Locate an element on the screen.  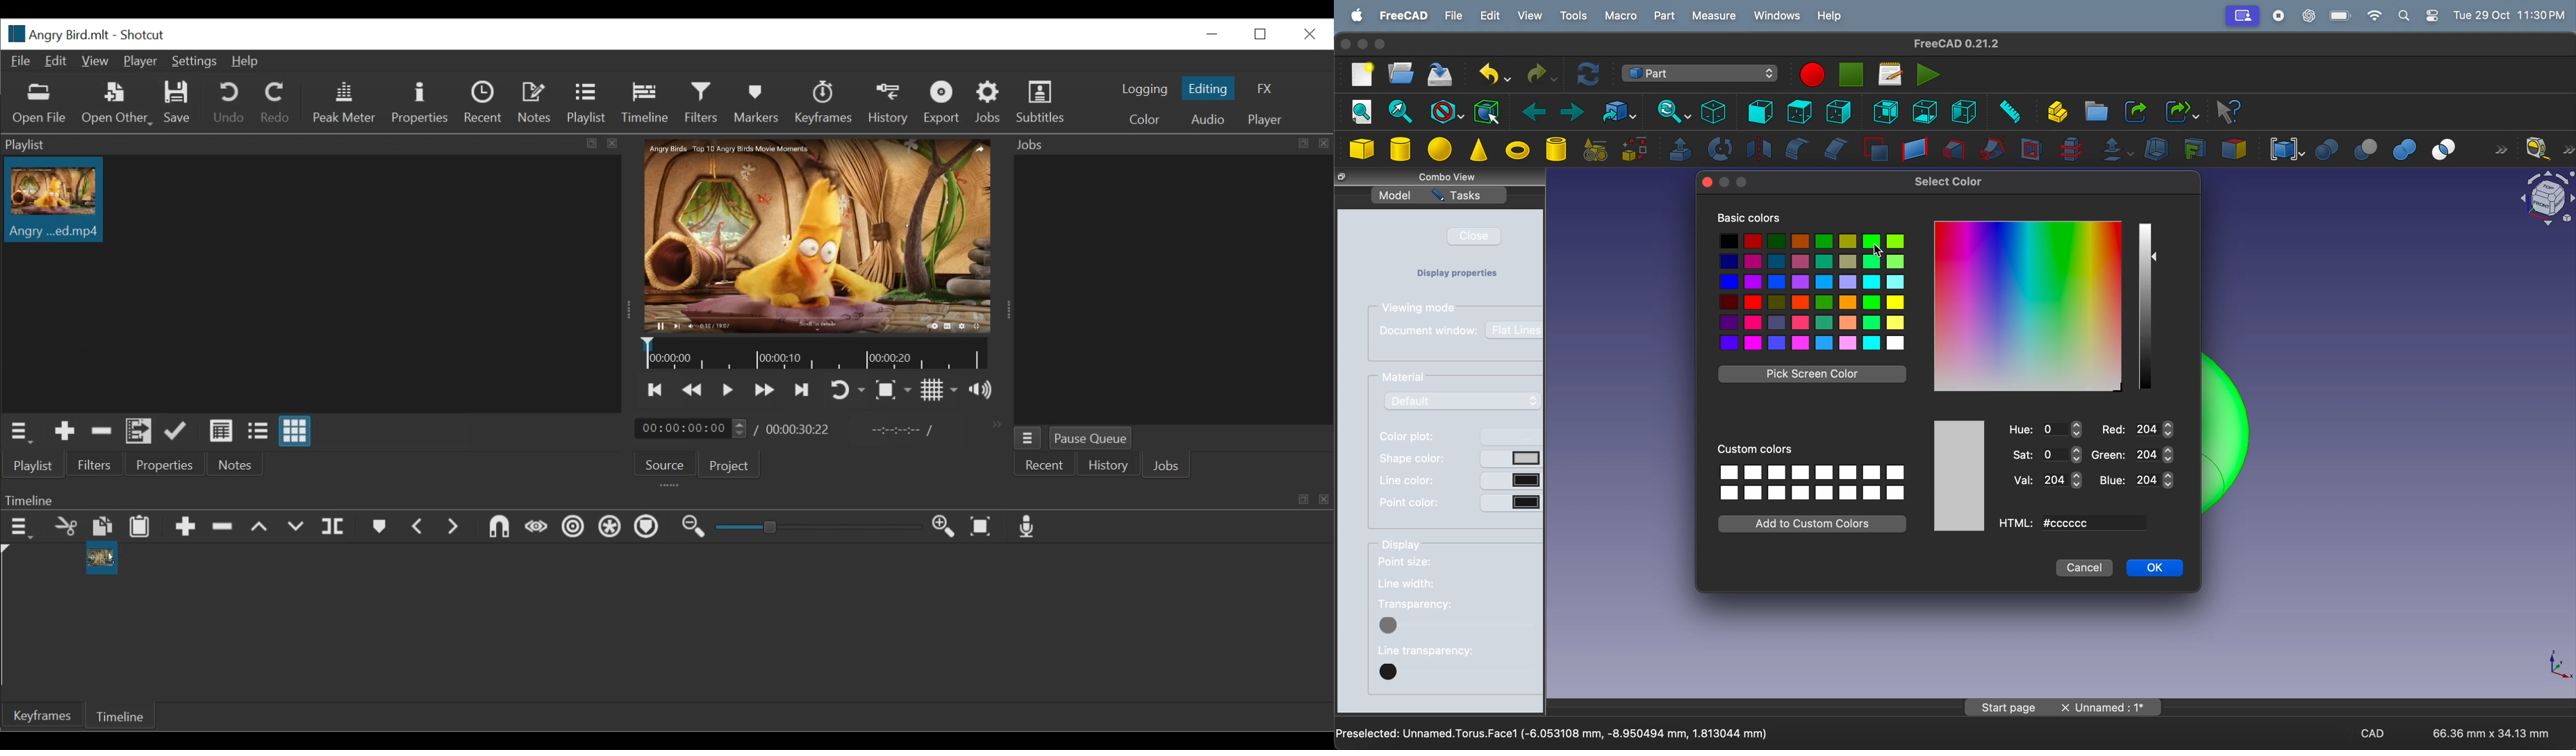
button is located at coordinates (1455, 671).